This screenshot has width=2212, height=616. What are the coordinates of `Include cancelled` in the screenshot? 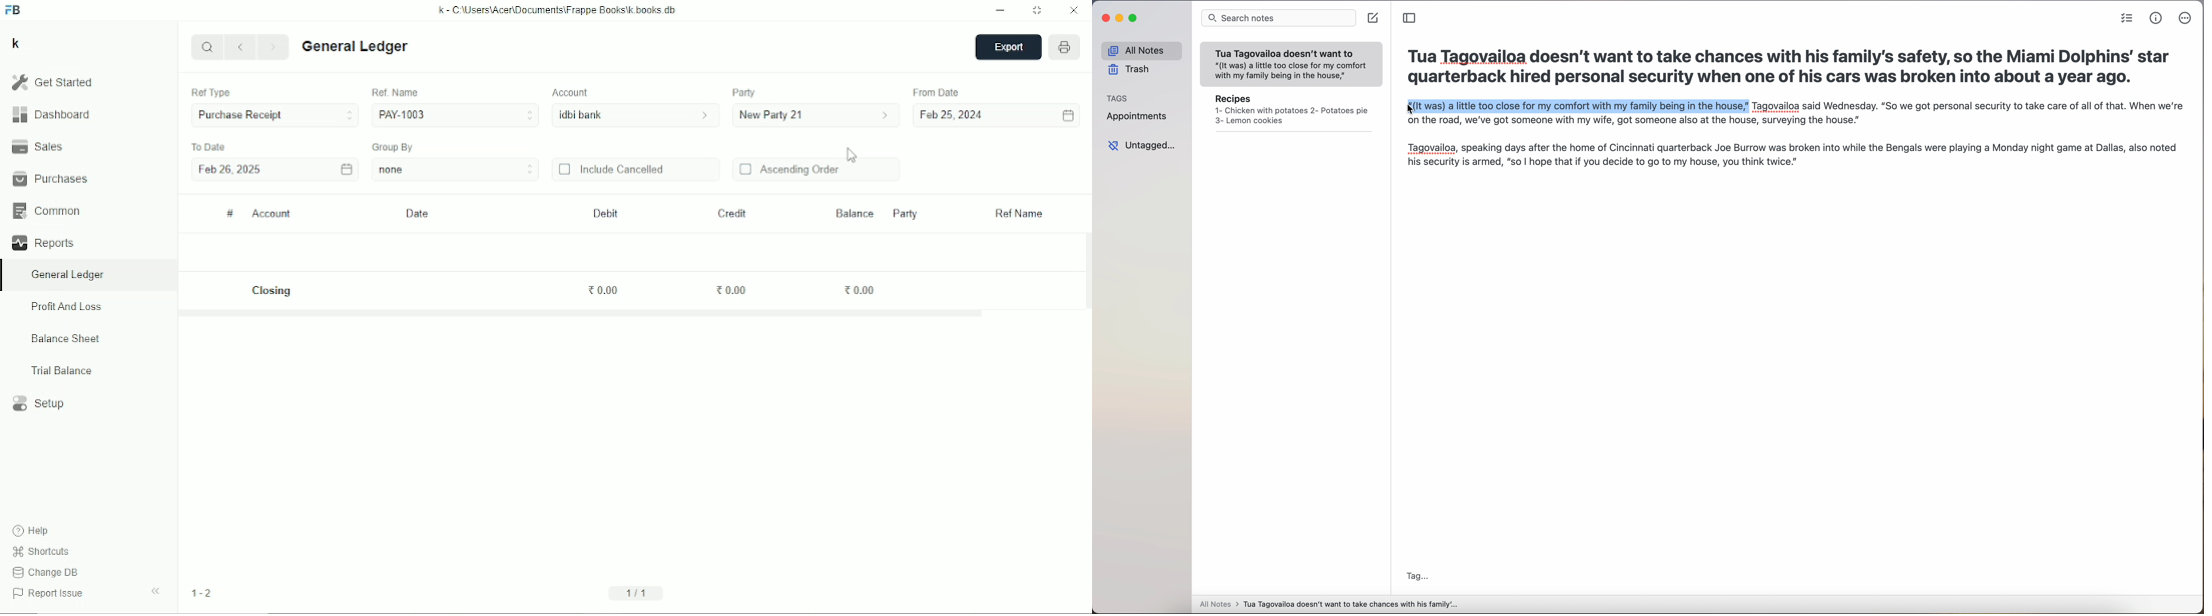 It's located at (611, 169).